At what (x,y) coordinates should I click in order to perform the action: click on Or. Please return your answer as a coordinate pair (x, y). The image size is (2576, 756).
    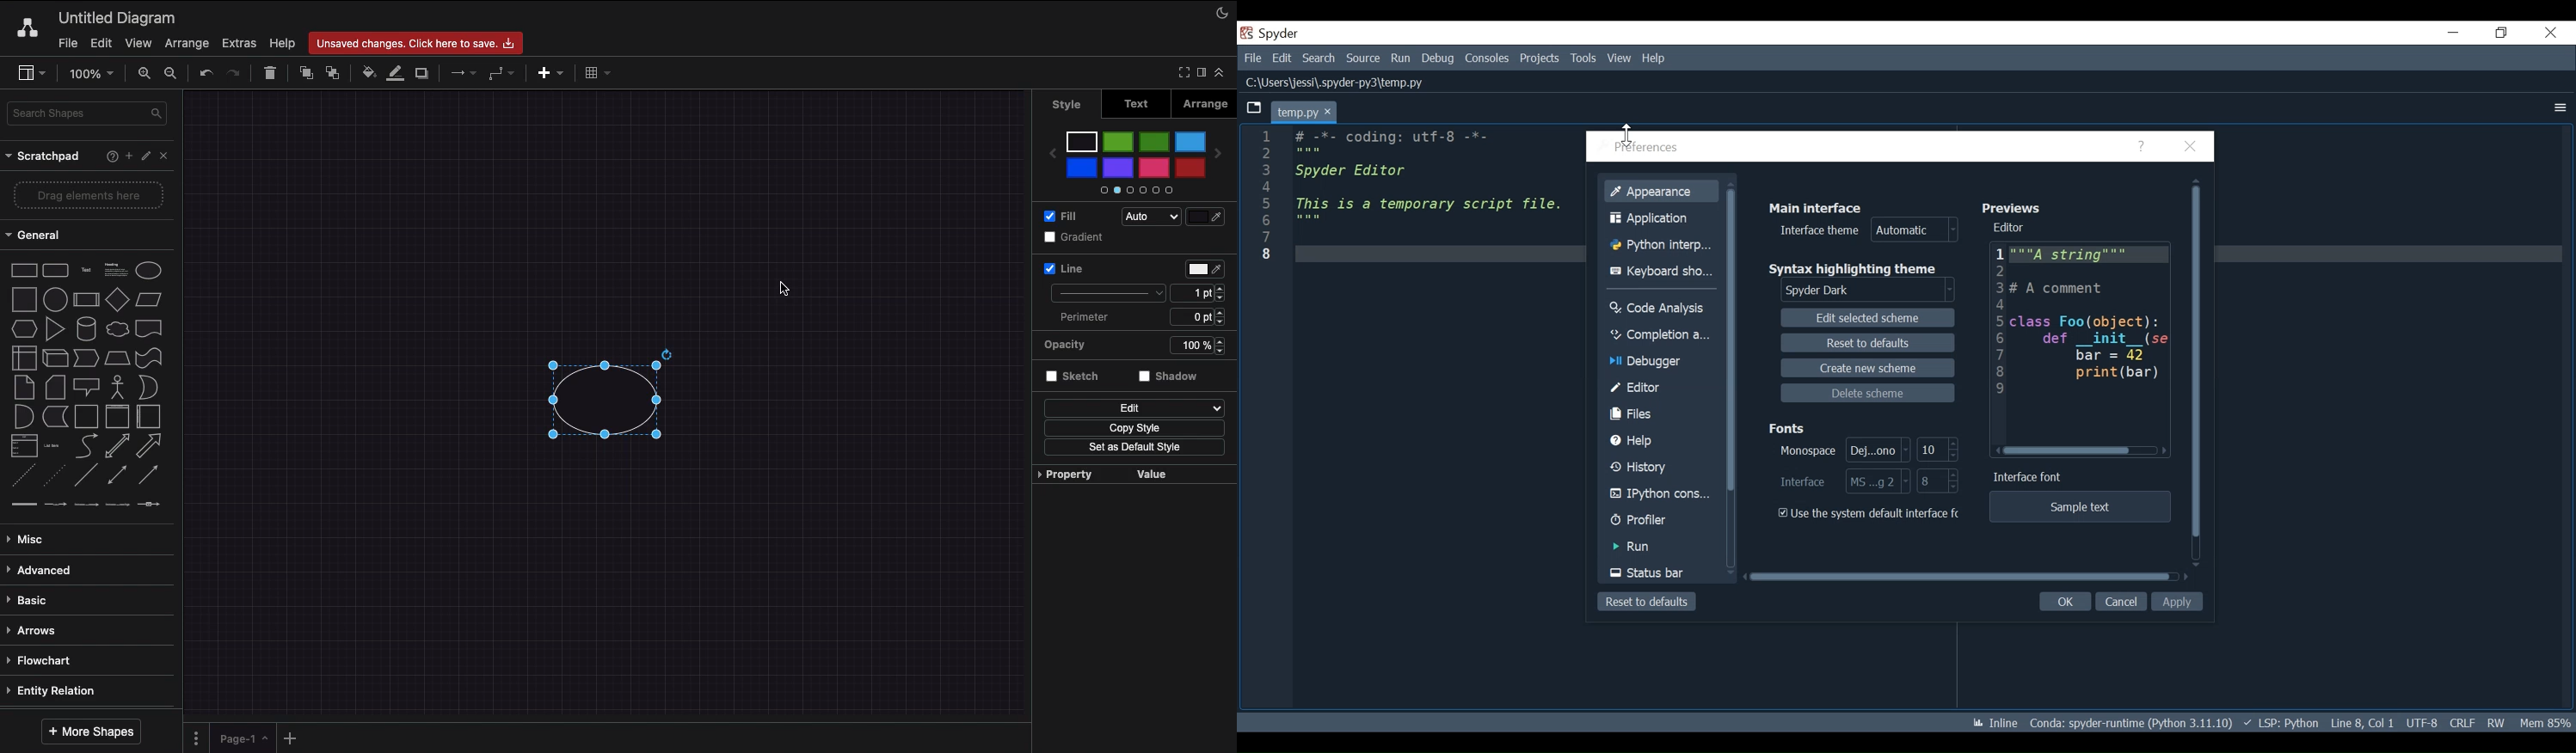
    Looking at the image, I should click on (149, 386).